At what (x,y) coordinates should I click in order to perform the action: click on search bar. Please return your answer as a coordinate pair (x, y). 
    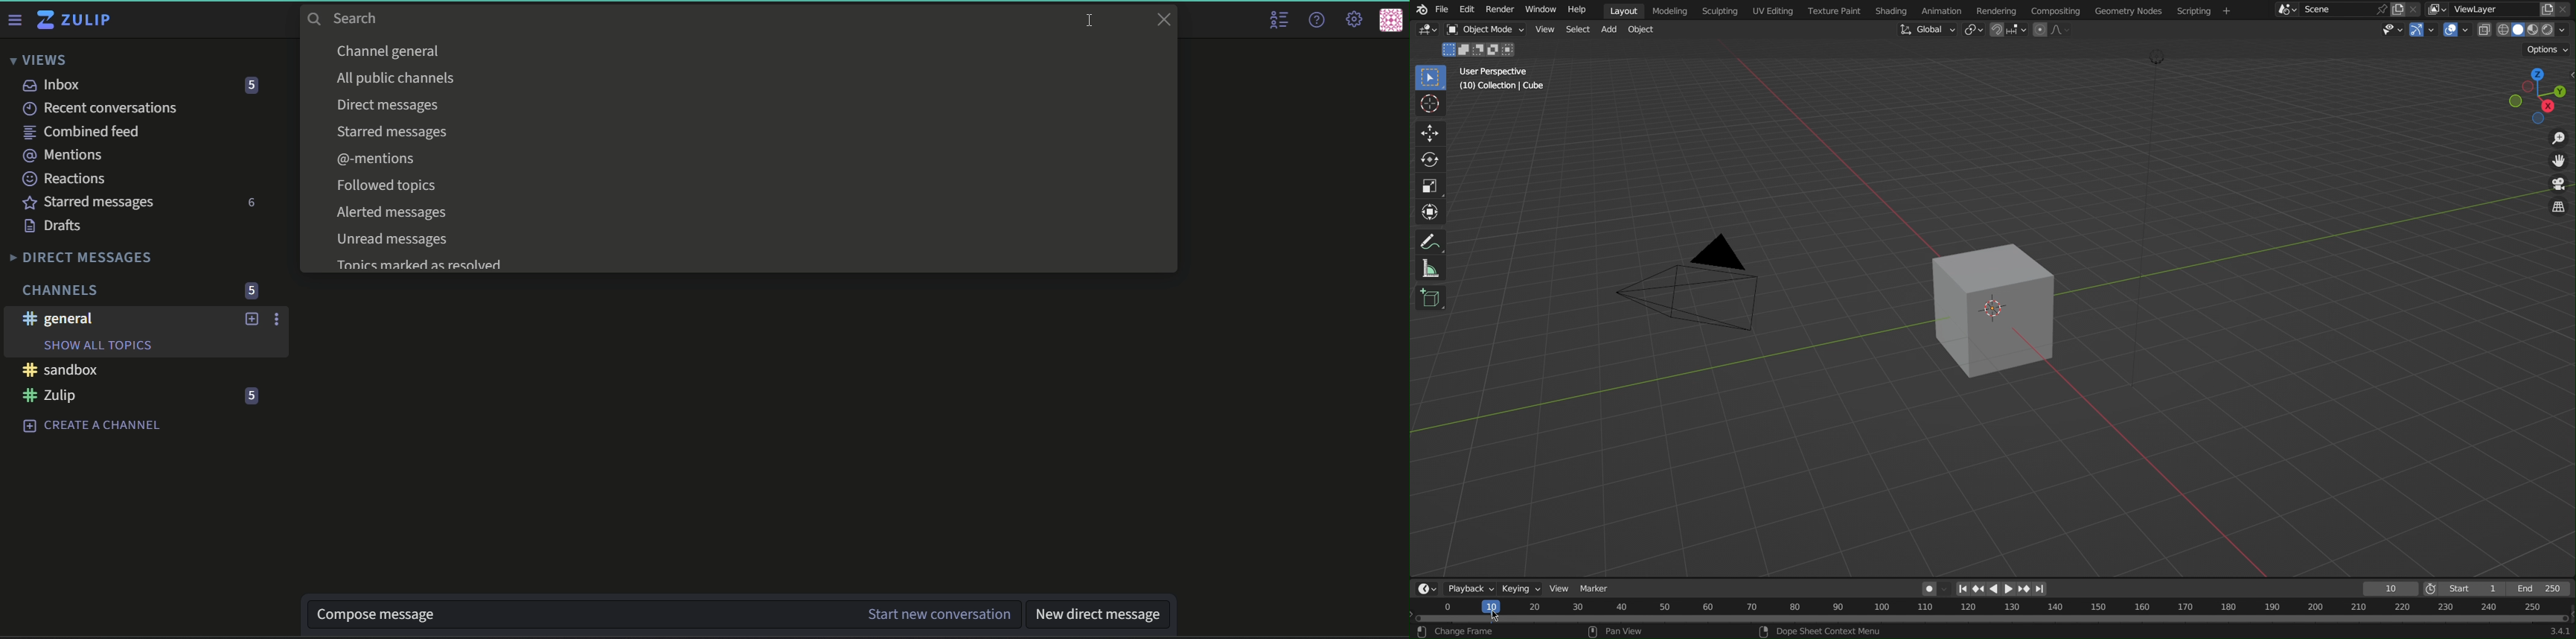
    Looking at the image, I should click on (403, 18).